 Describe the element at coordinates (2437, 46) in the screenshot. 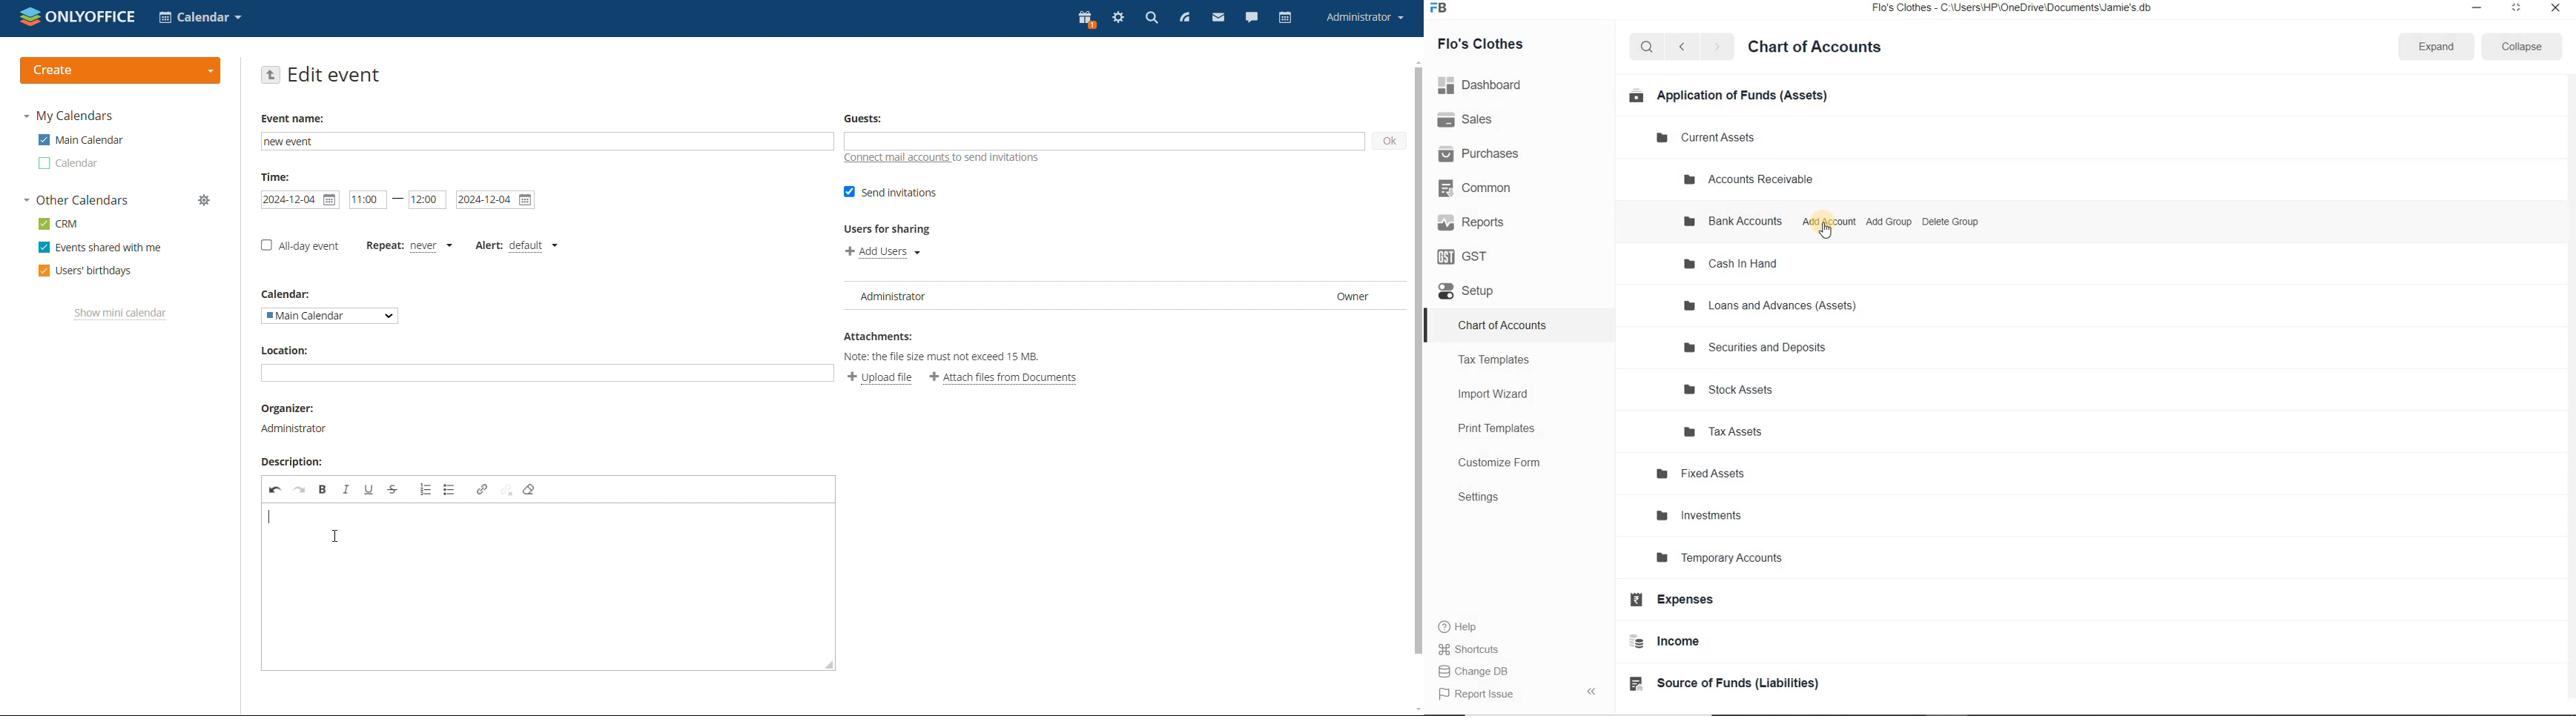

I see `Expand` at that location.